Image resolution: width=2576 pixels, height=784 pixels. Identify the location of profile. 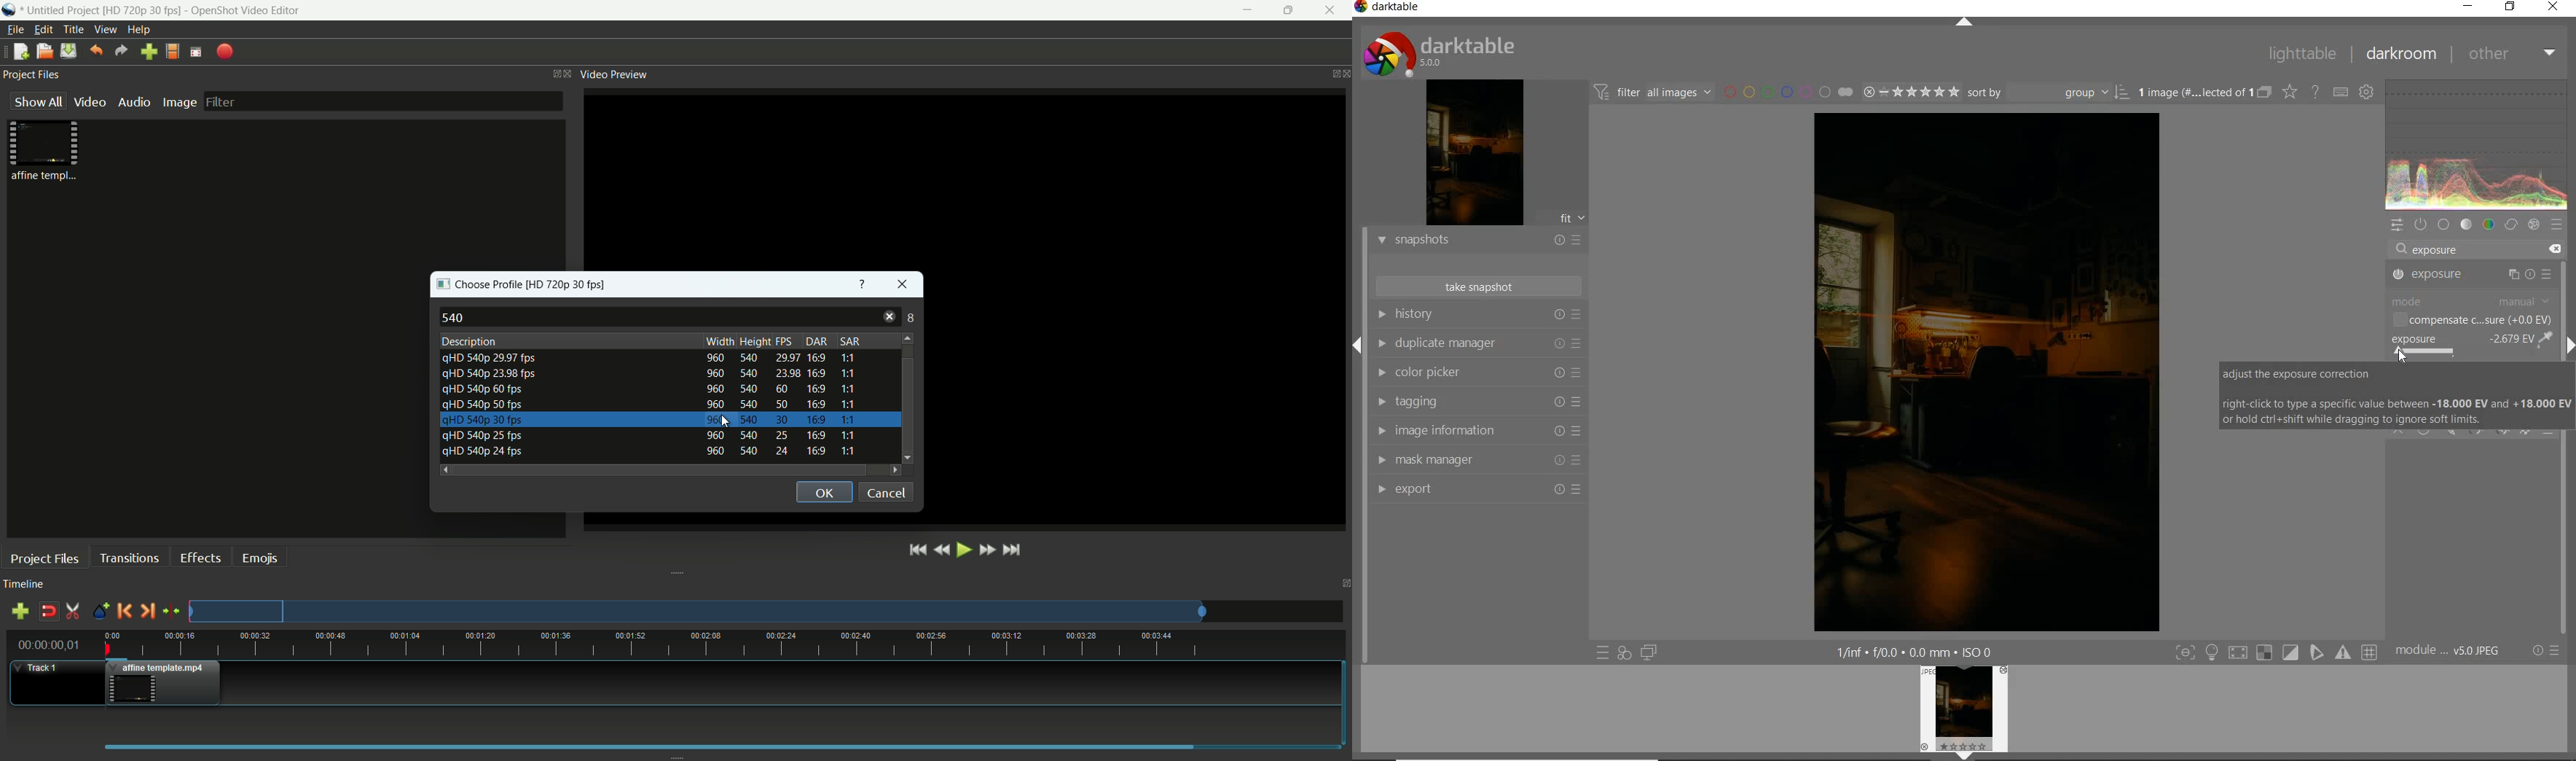
(173, 53).